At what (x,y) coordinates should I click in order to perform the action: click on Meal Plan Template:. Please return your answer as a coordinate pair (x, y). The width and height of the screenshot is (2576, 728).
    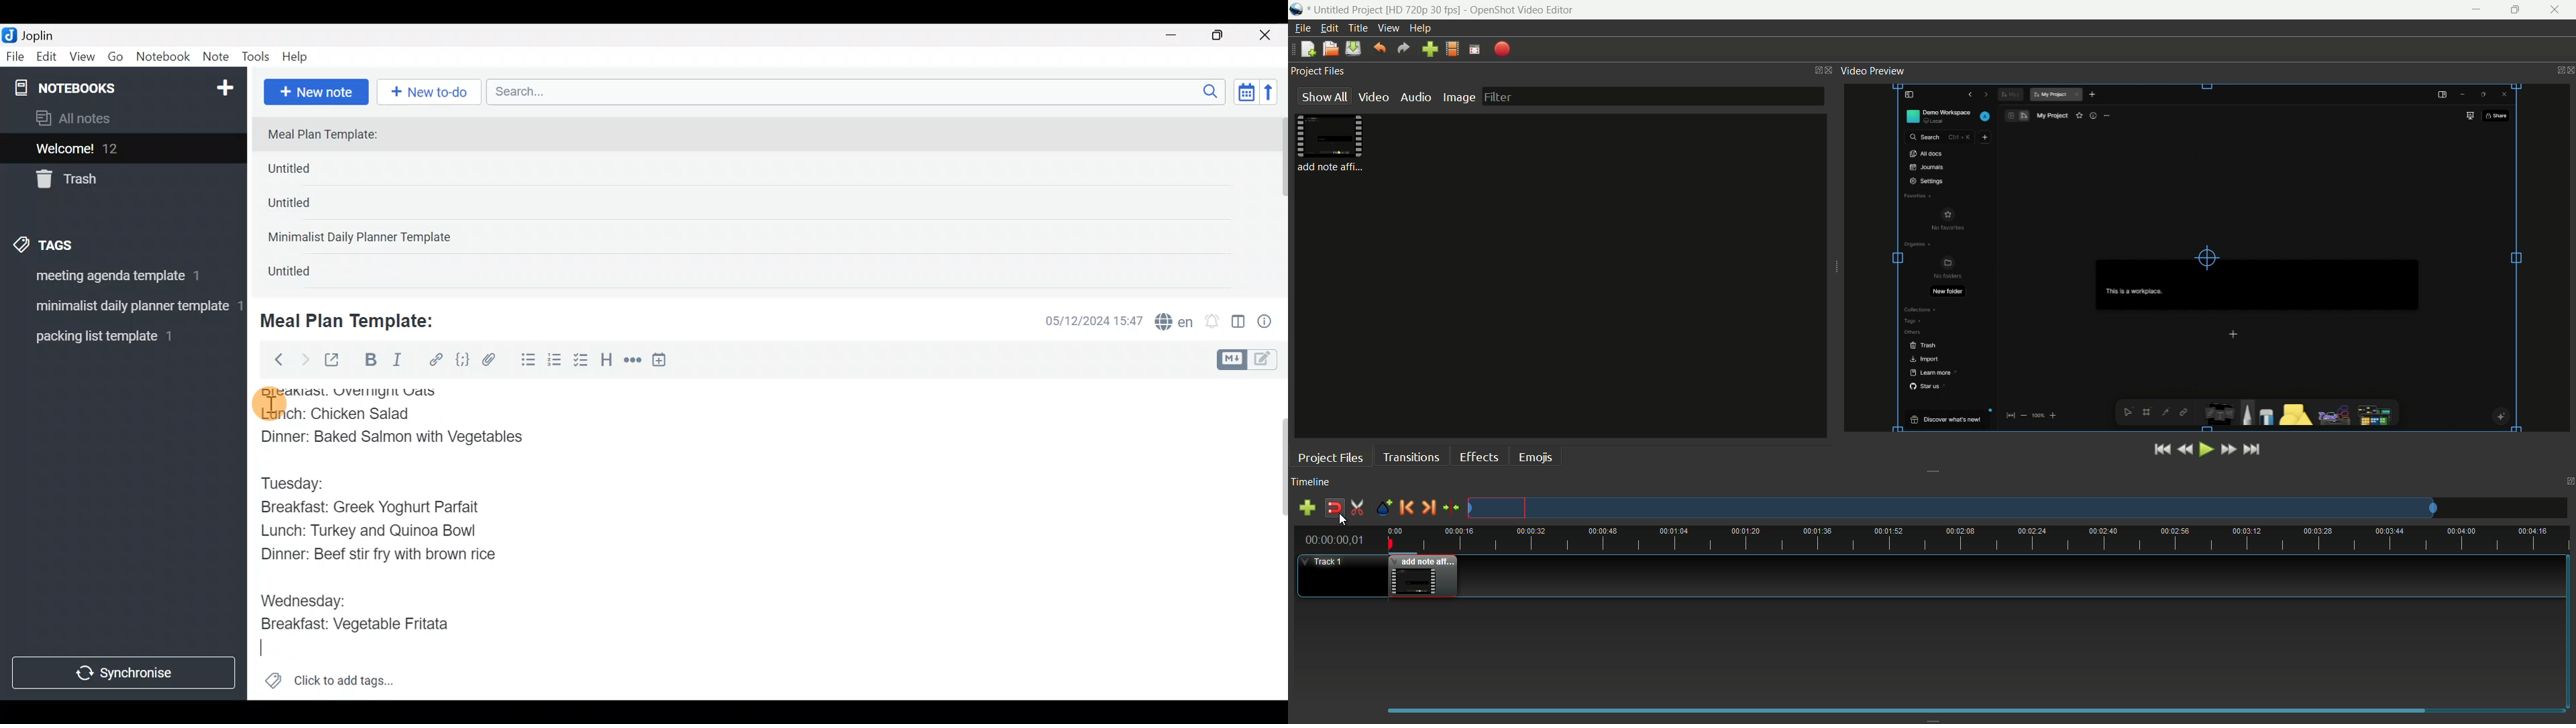
    Looking at the image, I should click on (331, 135).